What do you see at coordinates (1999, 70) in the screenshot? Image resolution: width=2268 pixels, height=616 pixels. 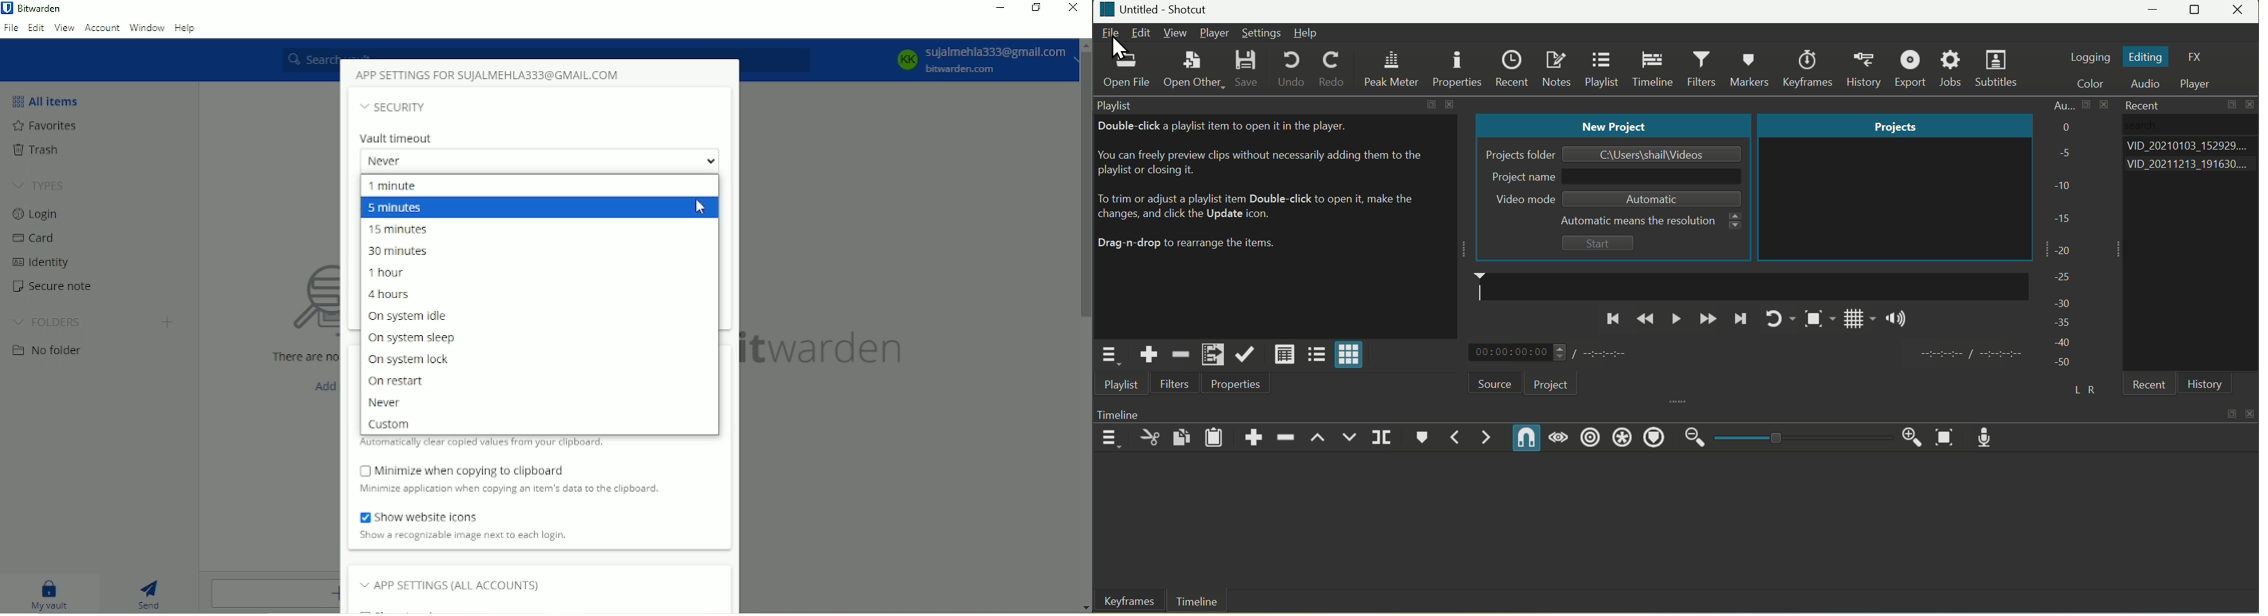 I see `Subtitles` at bounding box center [1999, 70].